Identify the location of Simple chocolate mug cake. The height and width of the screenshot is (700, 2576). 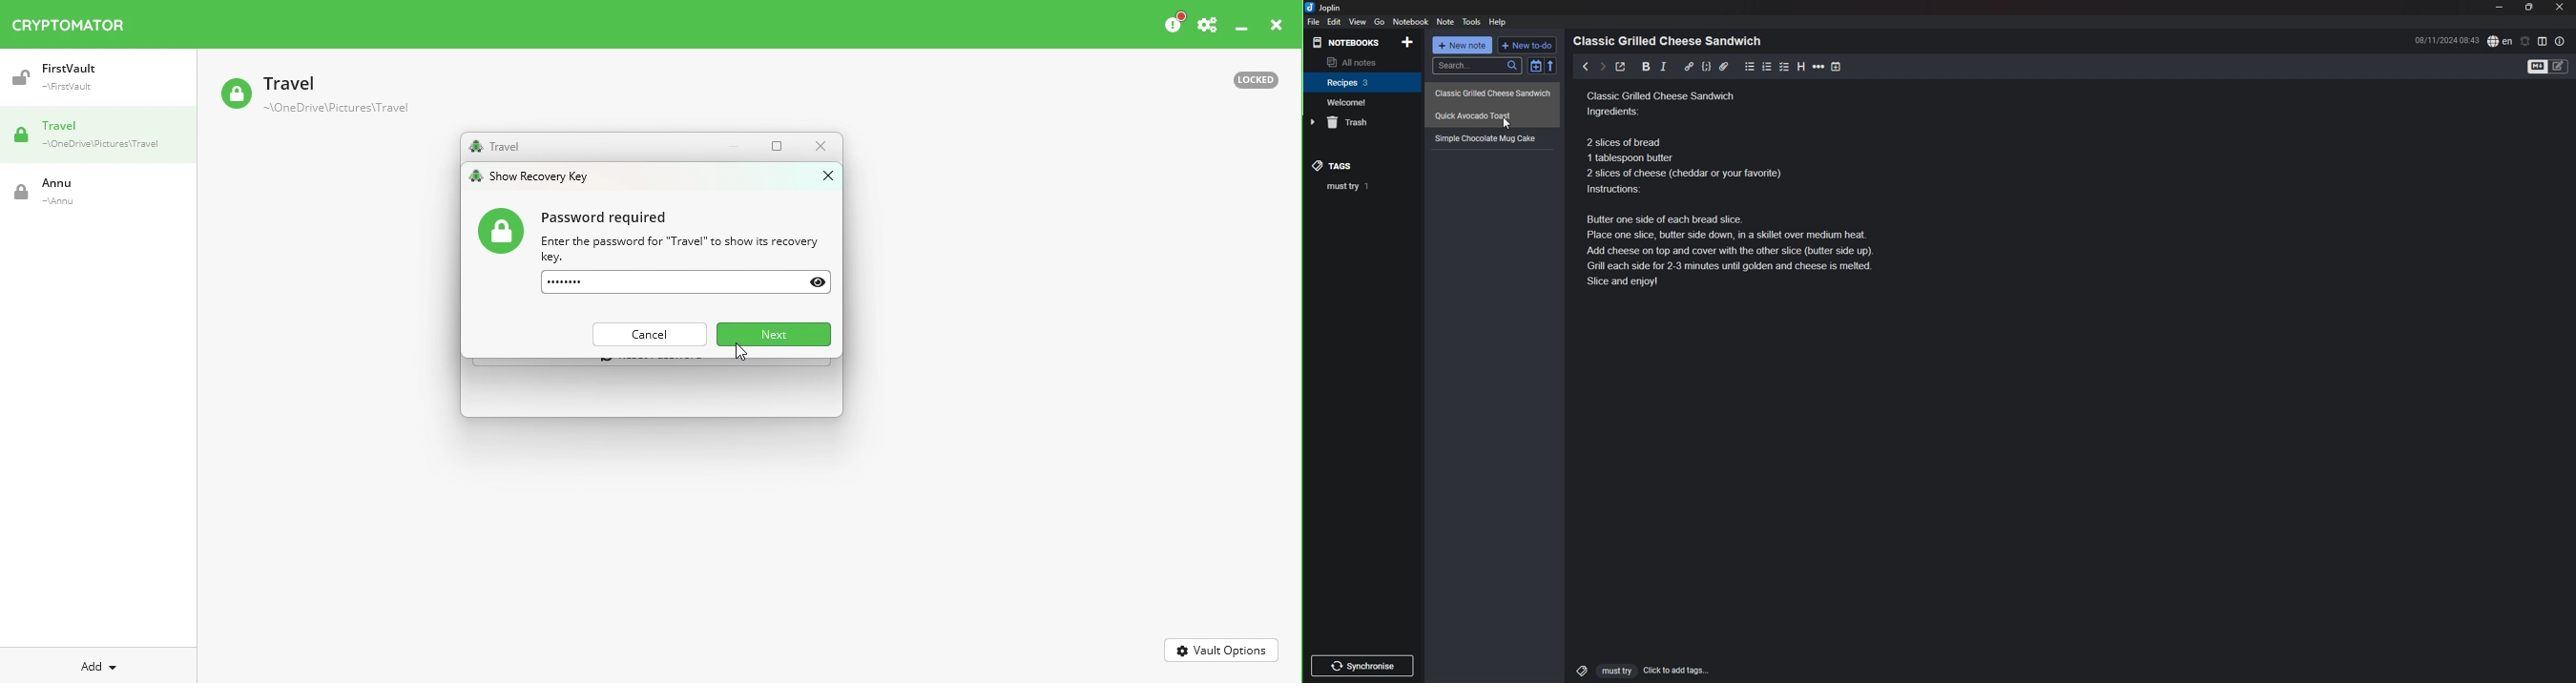
(1663, 125).